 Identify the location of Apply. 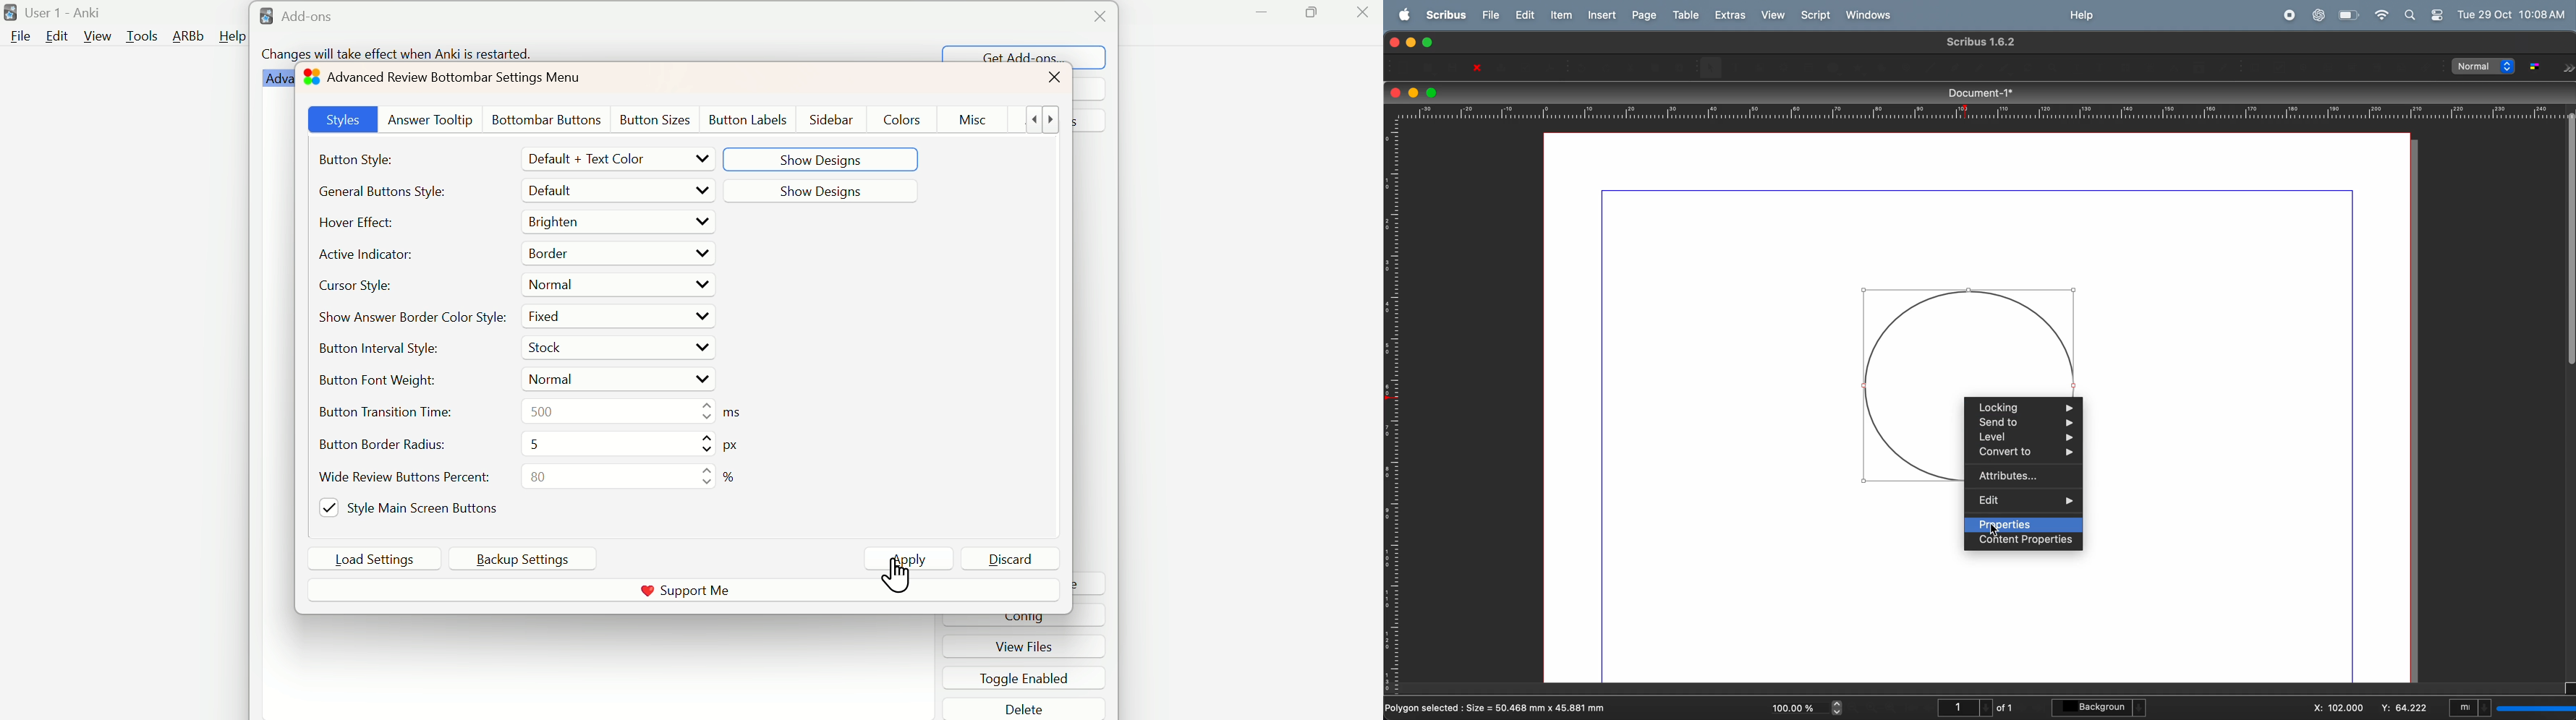
(906, 556).